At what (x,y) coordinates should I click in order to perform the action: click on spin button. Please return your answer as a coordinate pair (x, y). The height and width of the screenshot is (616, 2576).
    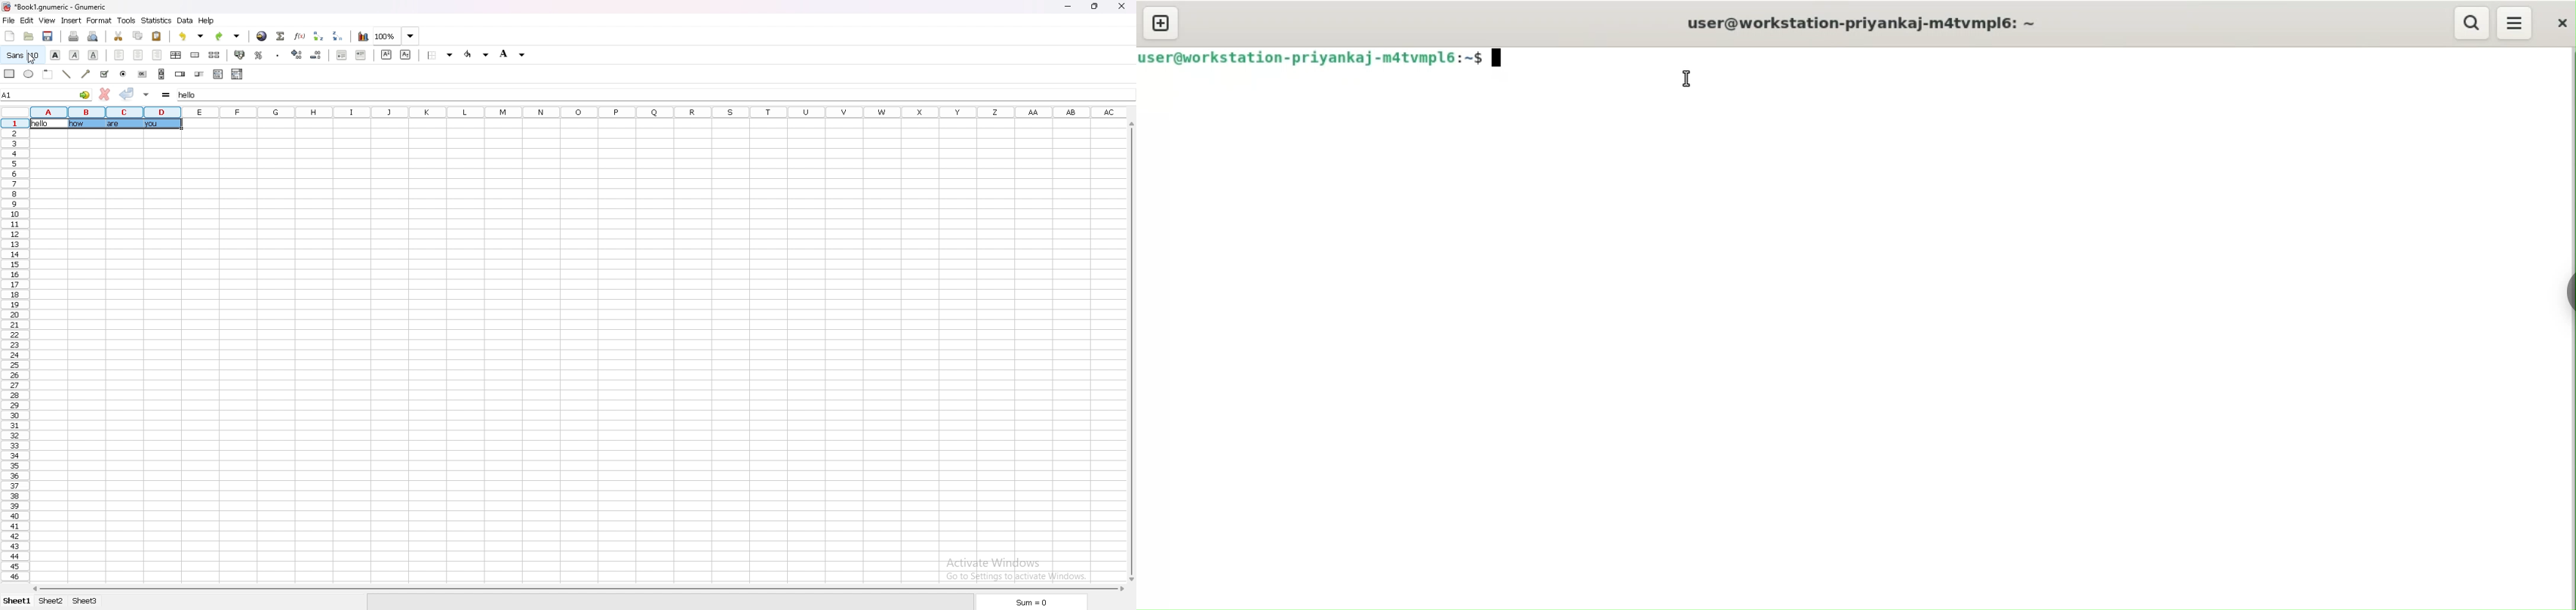
    Looking at the image, I should click on (180, 74).